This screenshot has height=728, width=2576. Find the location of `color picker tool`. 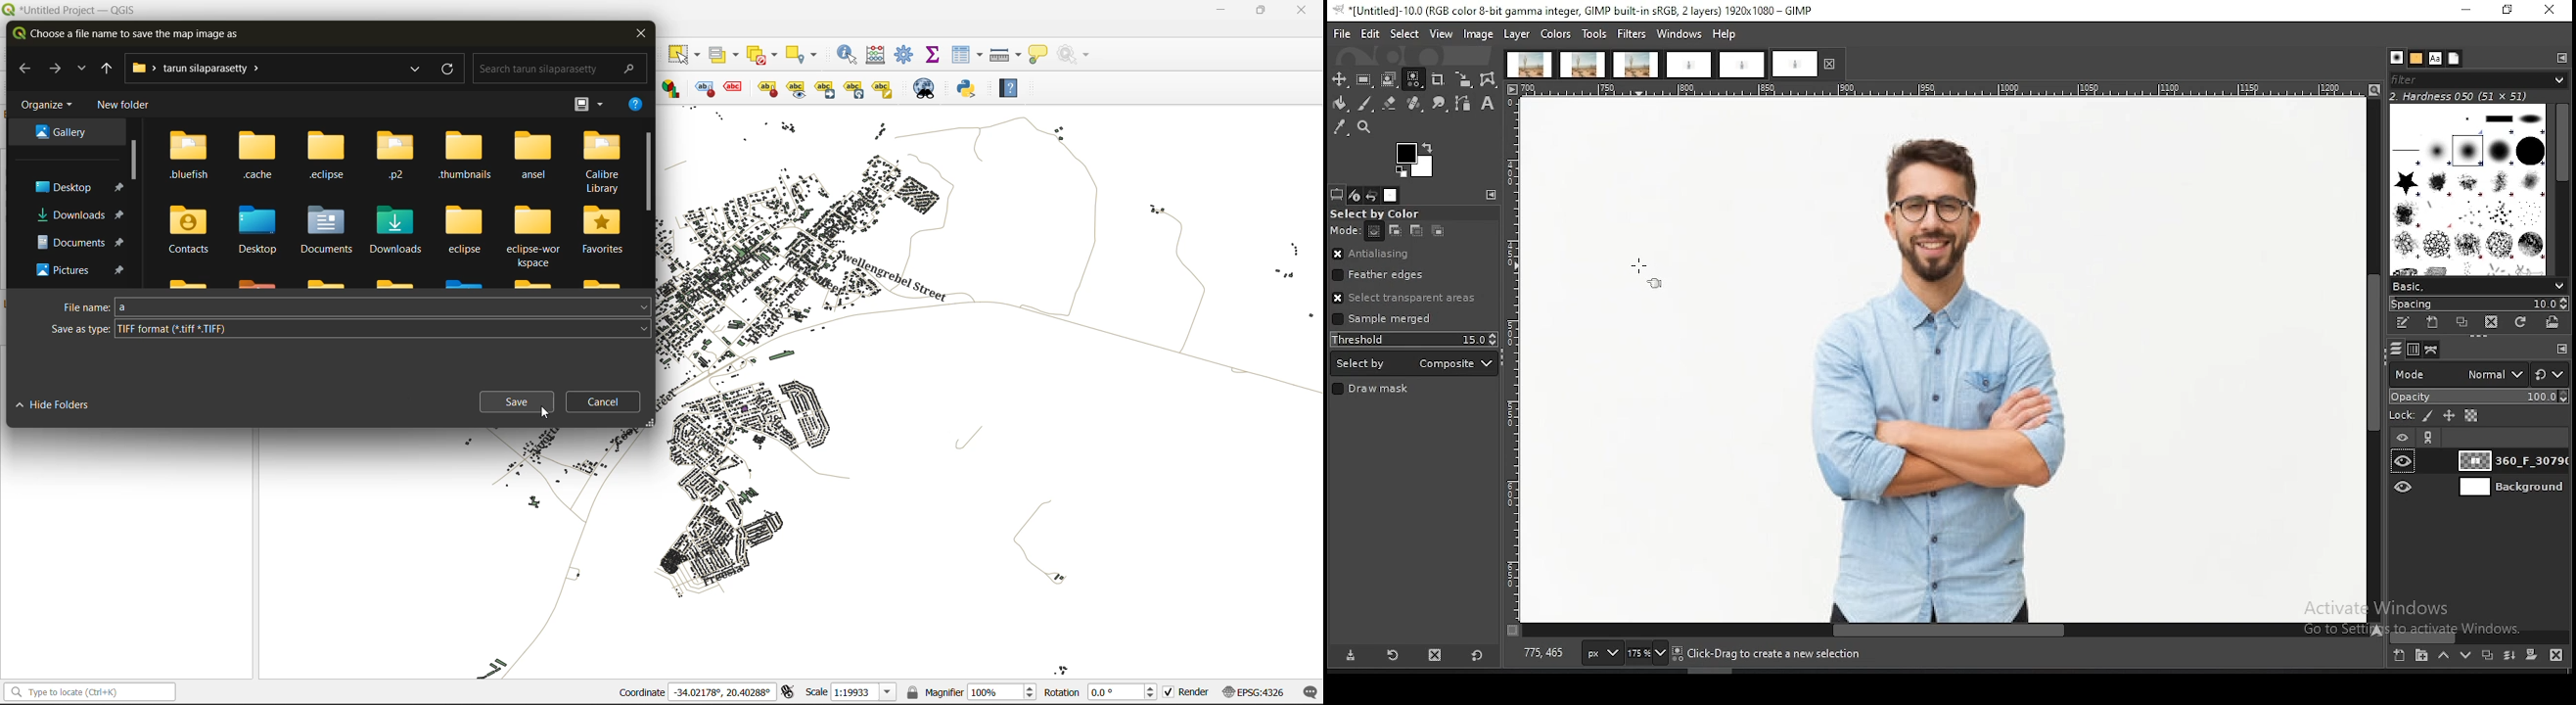

color picker tool is located at coordinates (1339, 127).